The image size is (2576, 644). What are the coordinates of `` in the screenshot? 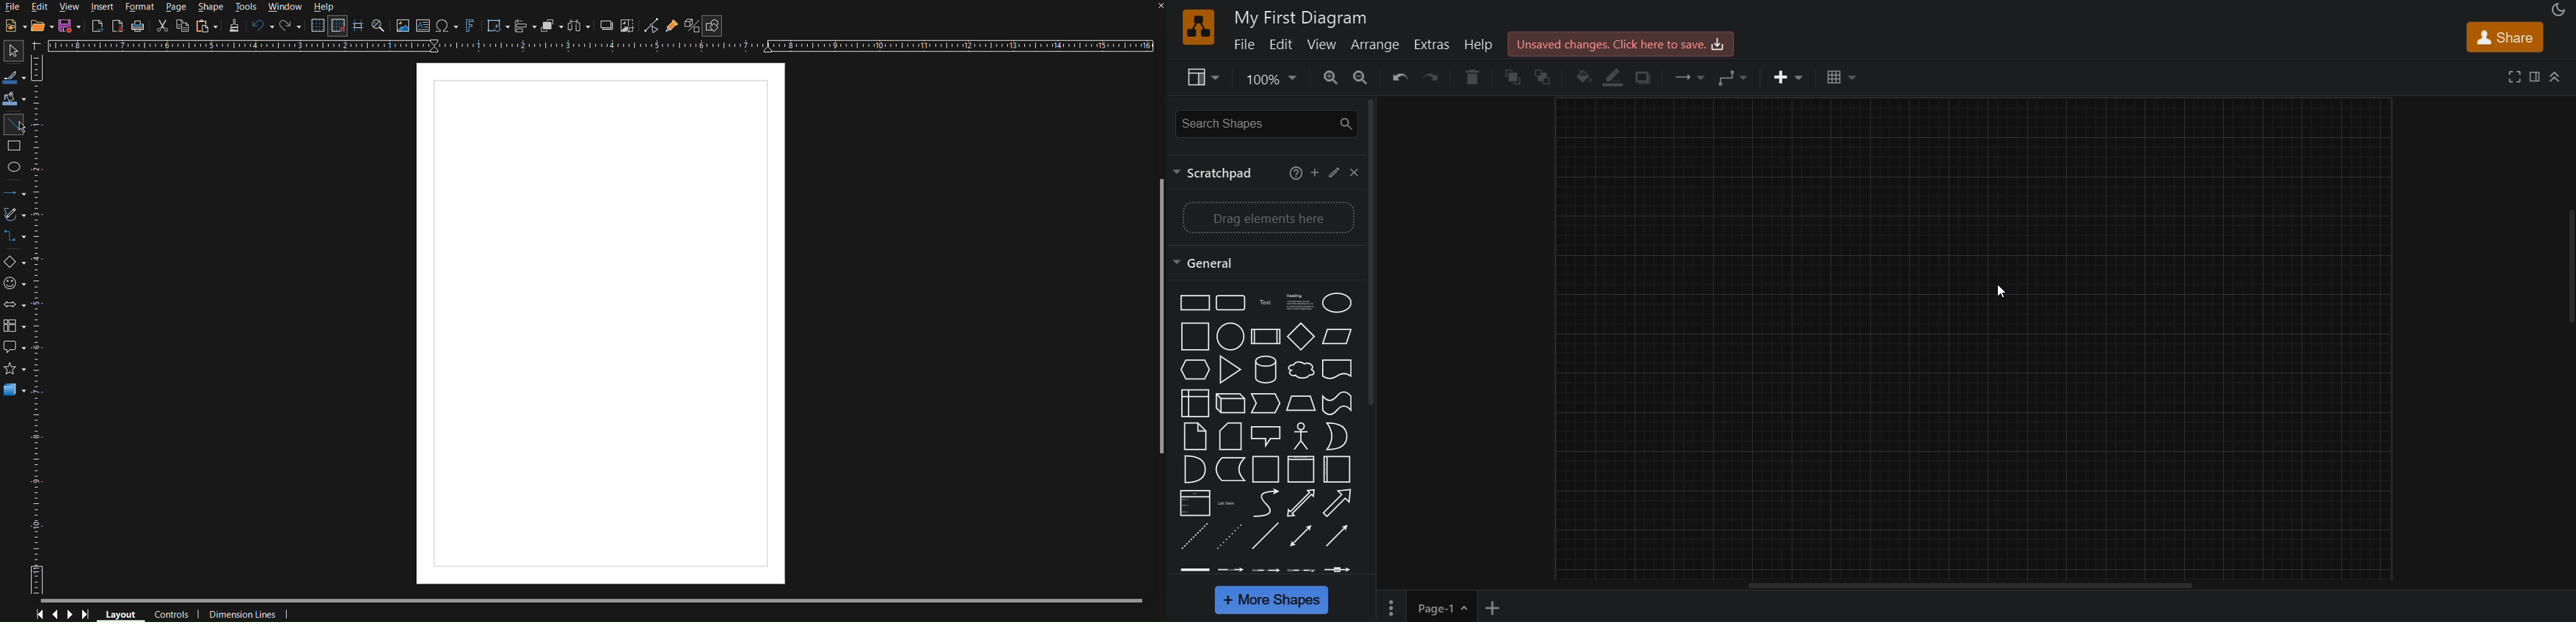 It's located at (10, 26).